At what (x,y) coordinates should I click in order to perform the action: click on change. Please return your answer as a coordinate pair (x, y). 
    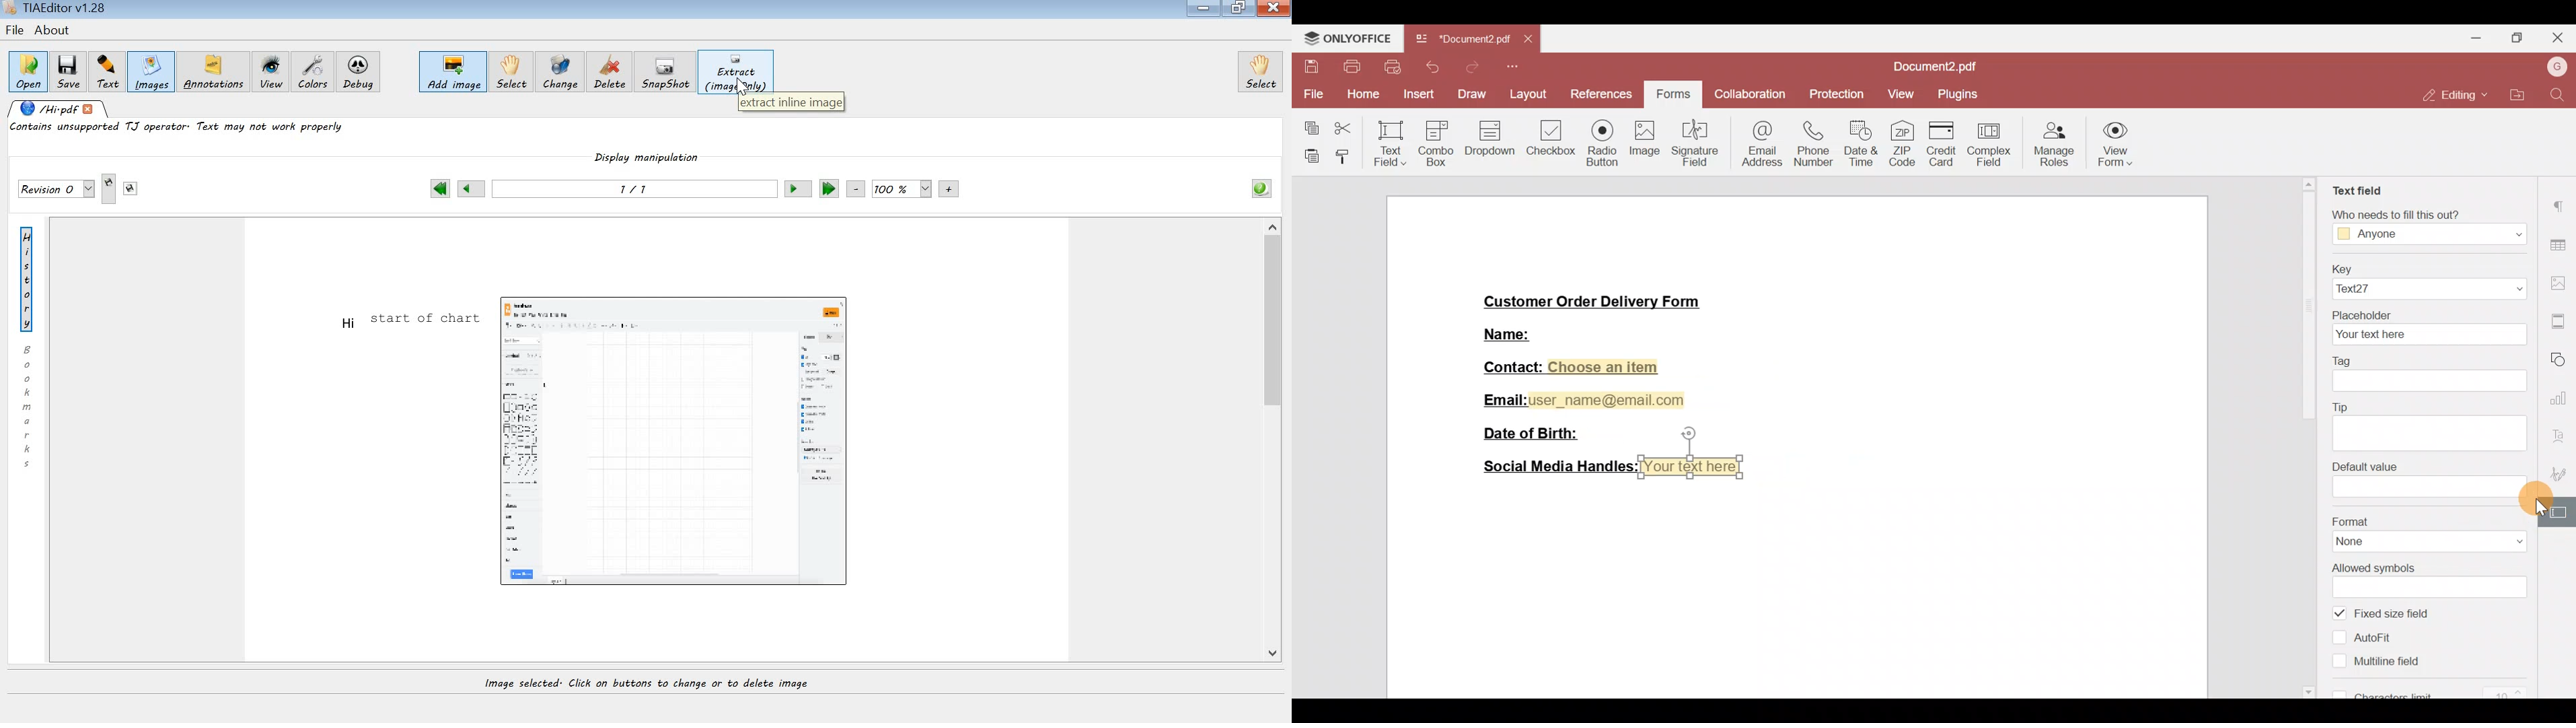
    Looking at the image, I should click on (560, 74).